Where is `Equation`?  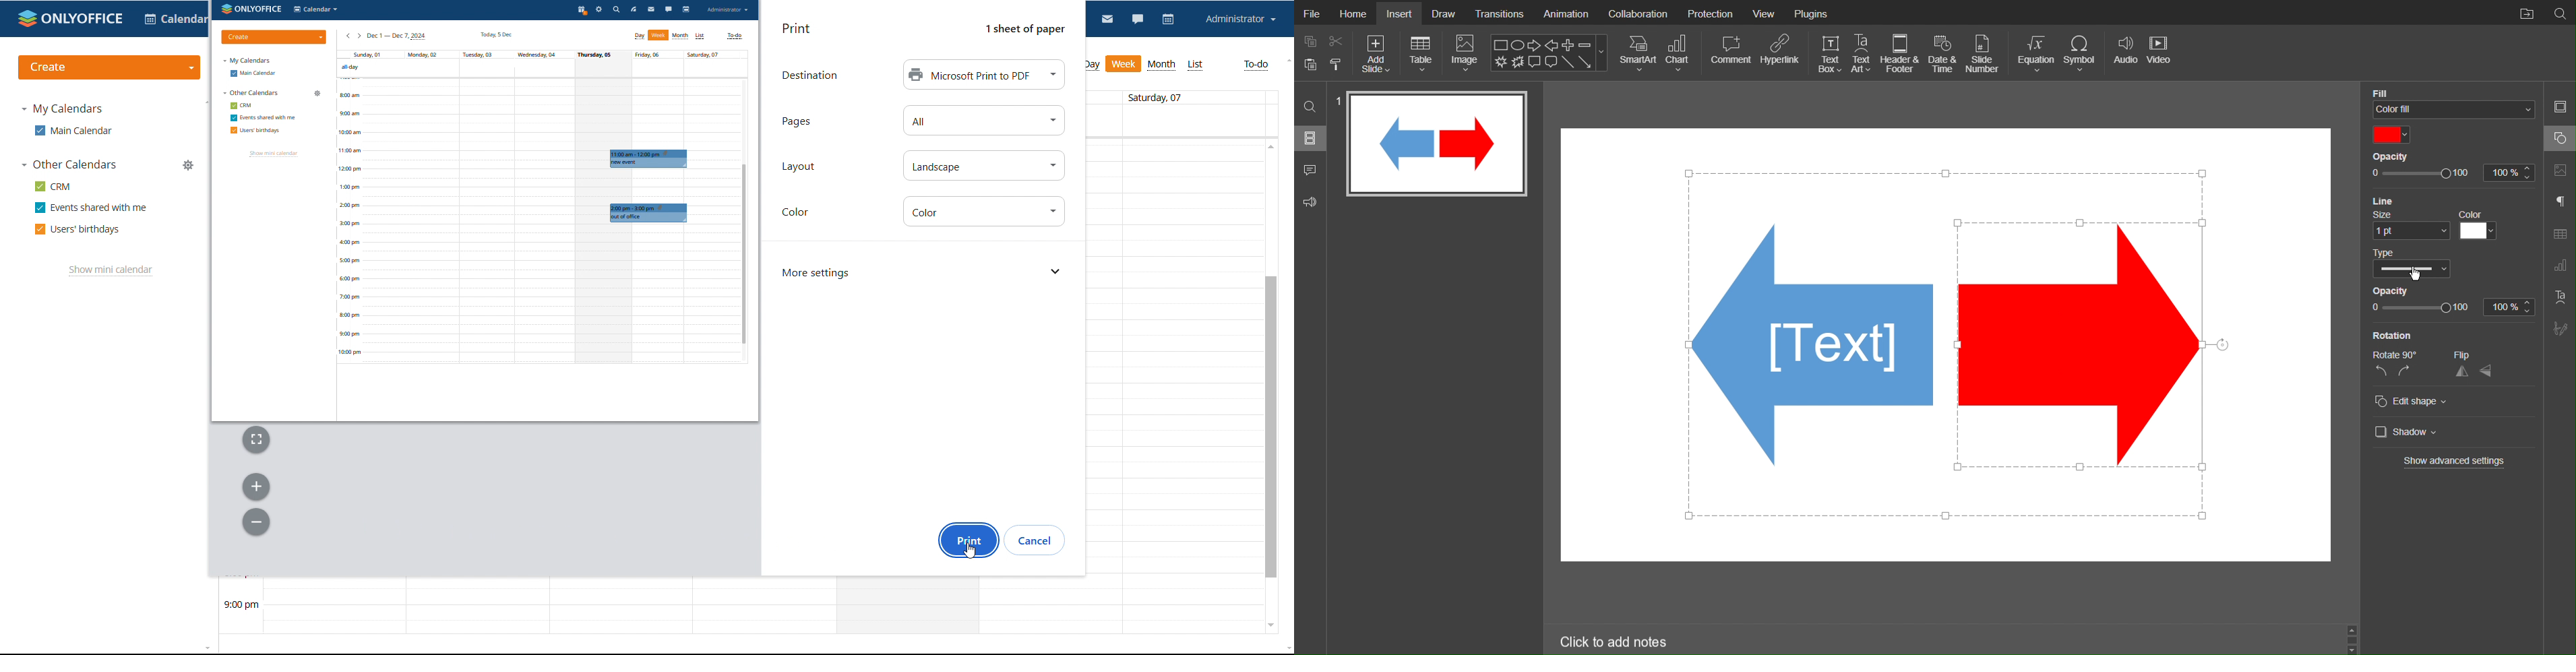
Equation is located at coordinates (2034, 53).